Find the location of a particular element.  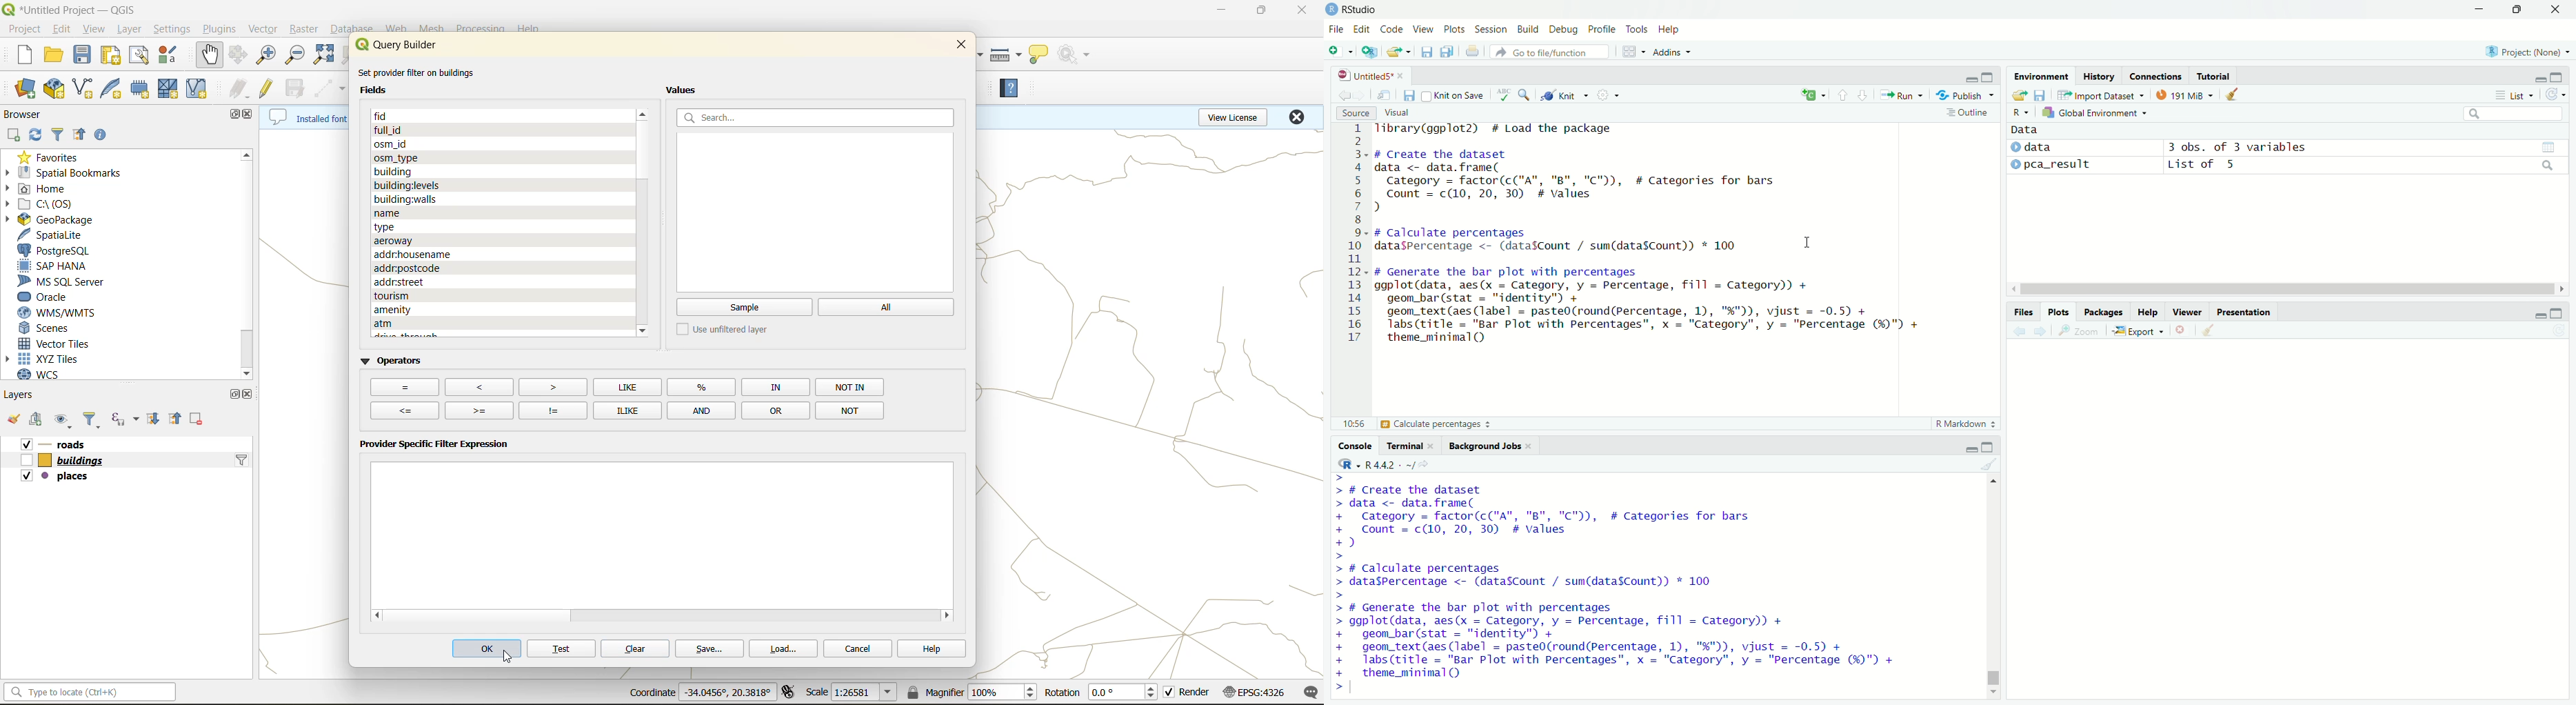

new shapefile is located at coordinates (85, 86).